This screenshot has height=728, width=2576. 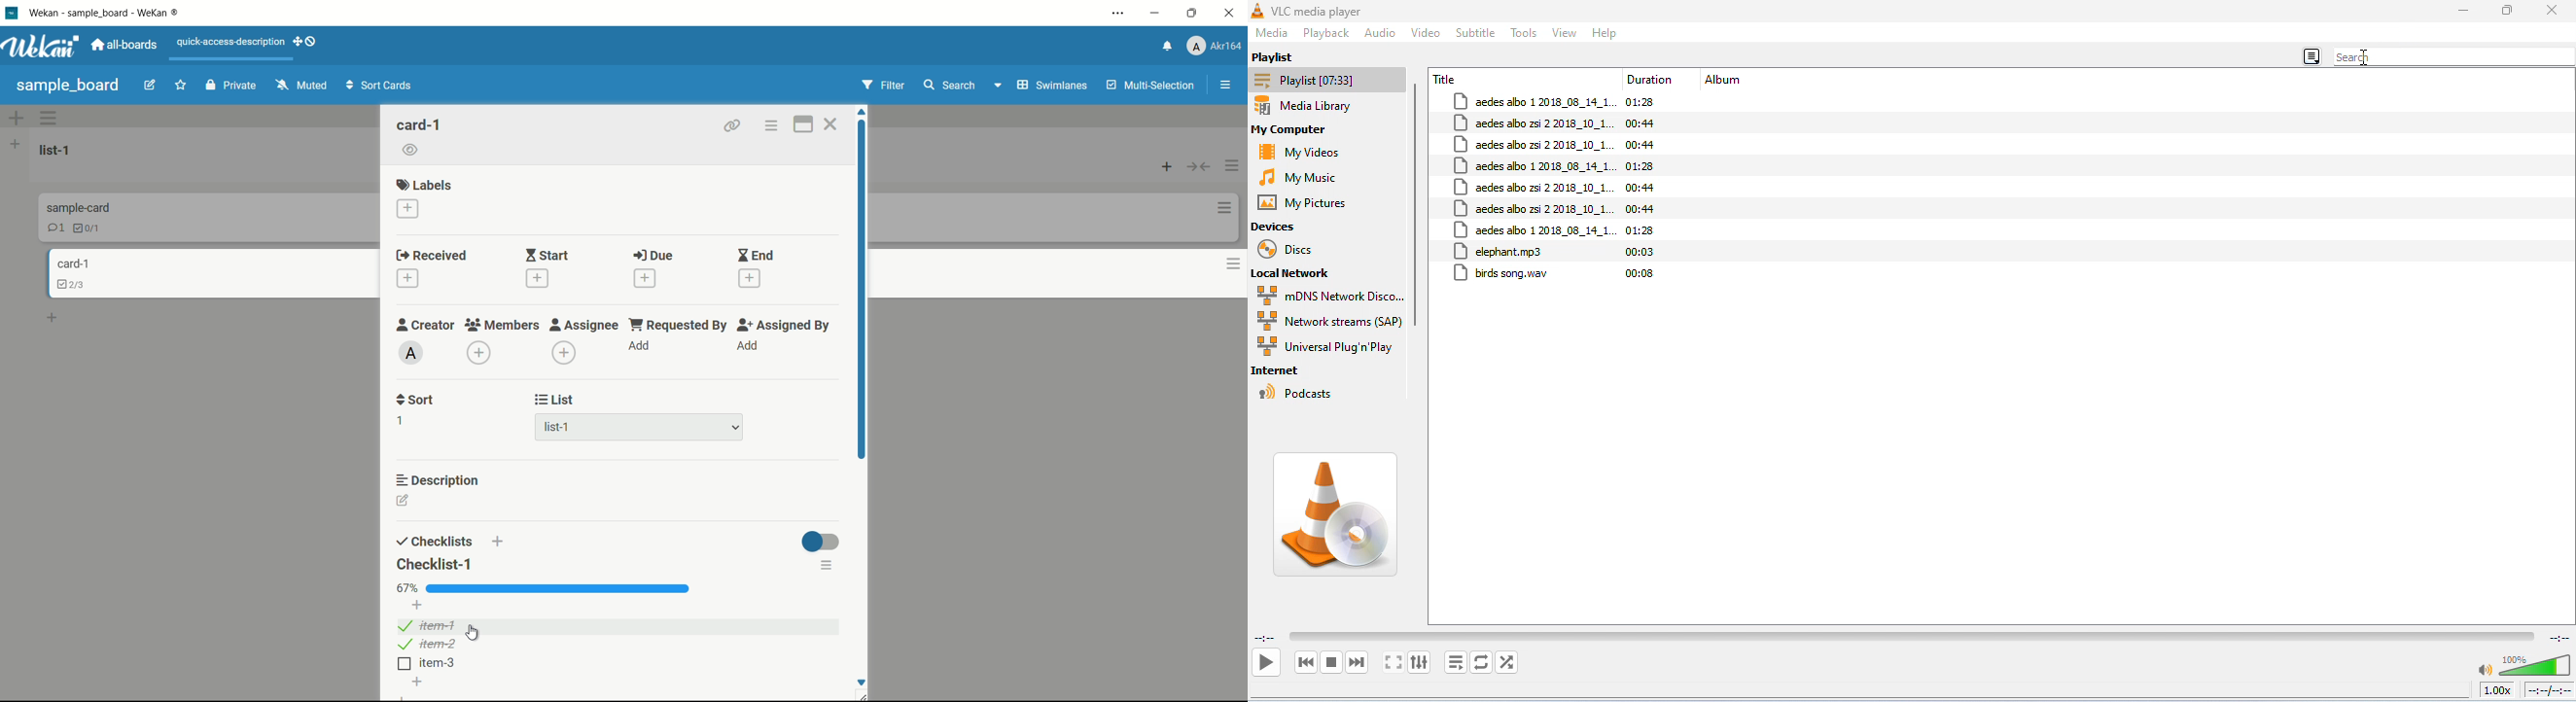 What do you see at coordinates (15, 144) in the screenshot?
I see `add list` at bounding box center [15, 144].